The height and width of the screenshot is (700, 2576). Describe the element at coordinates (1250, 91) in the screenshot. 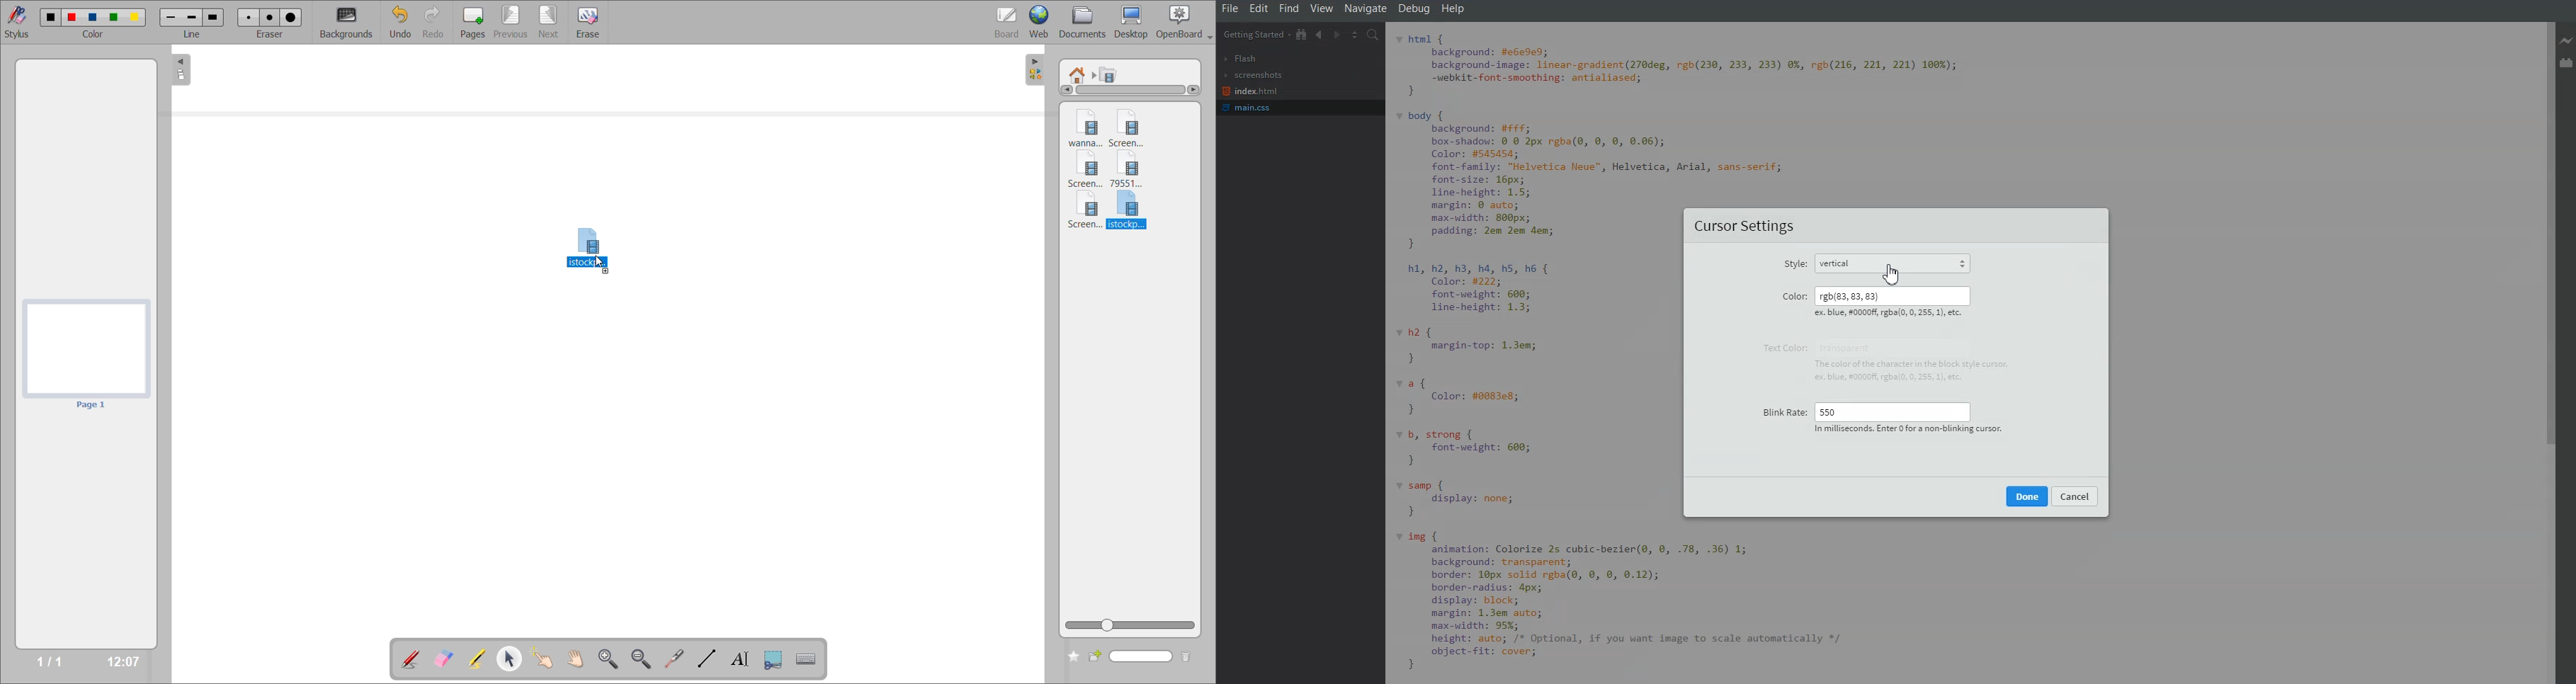

I see `index.html` at that location.